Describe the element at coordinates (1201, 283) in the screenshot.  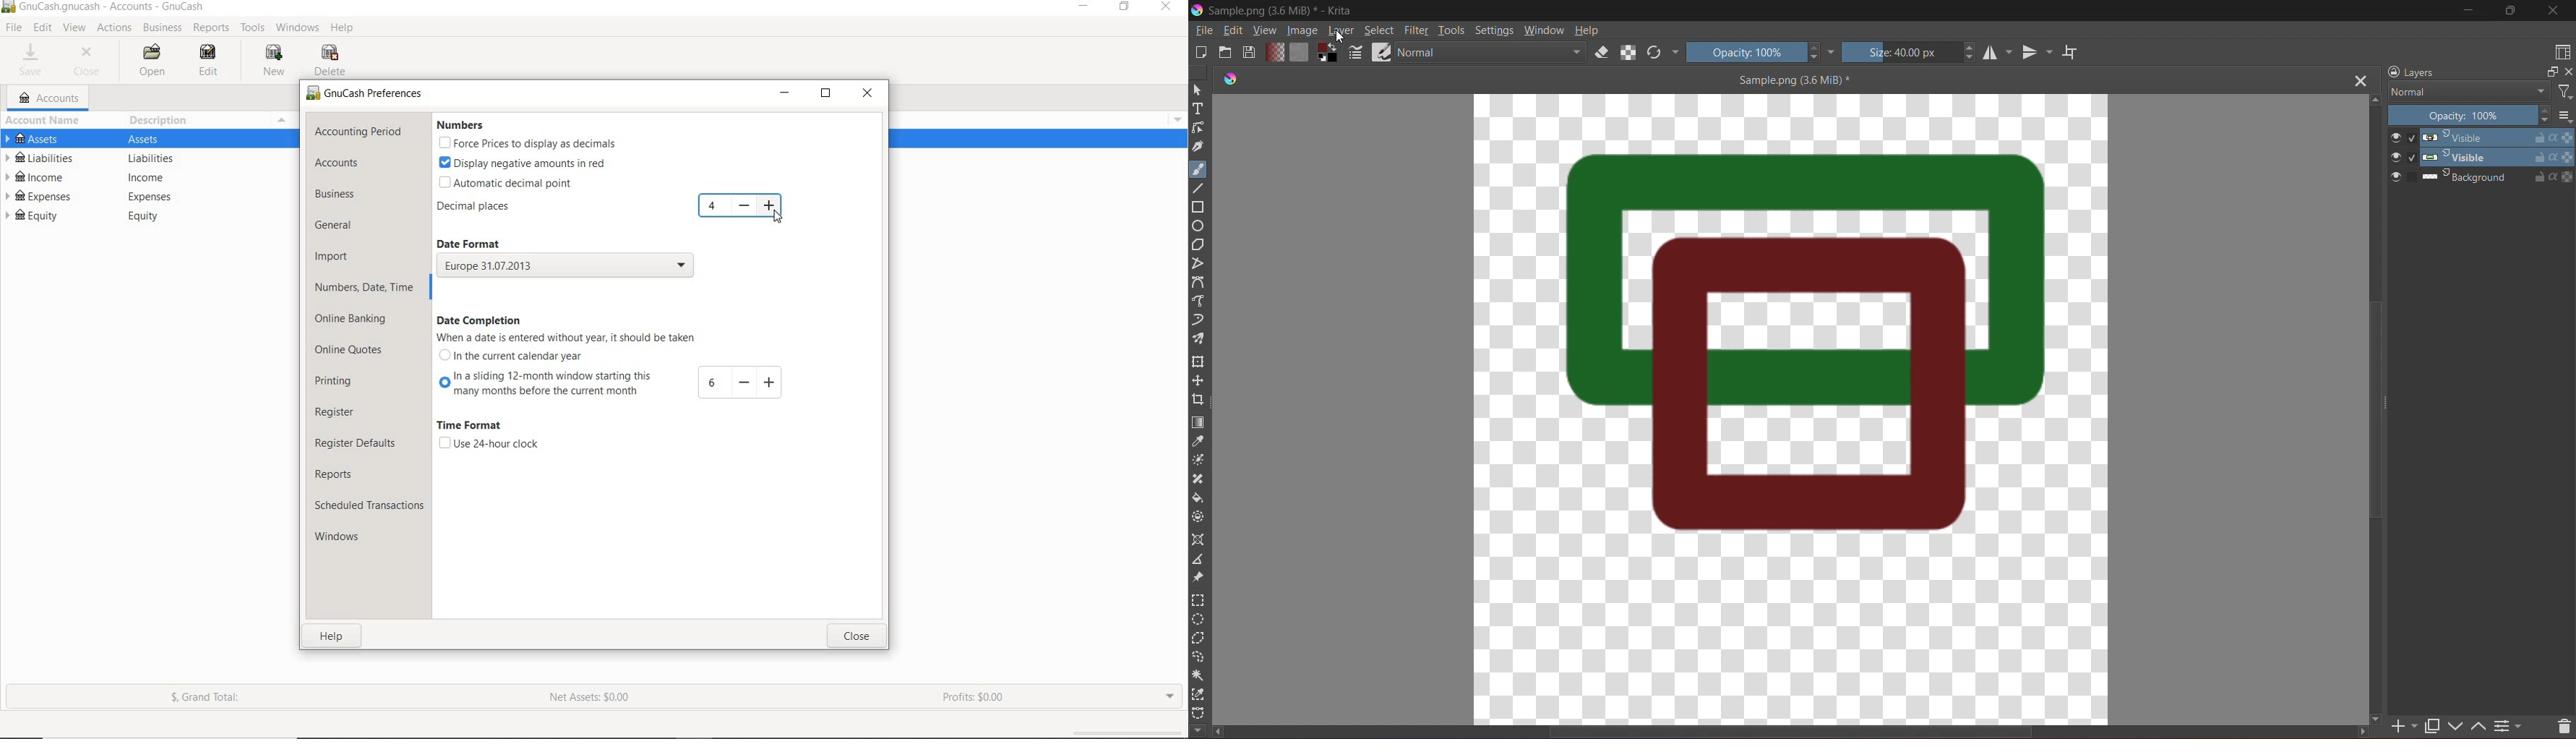
I see `Bezier Curve Tool` at that location.